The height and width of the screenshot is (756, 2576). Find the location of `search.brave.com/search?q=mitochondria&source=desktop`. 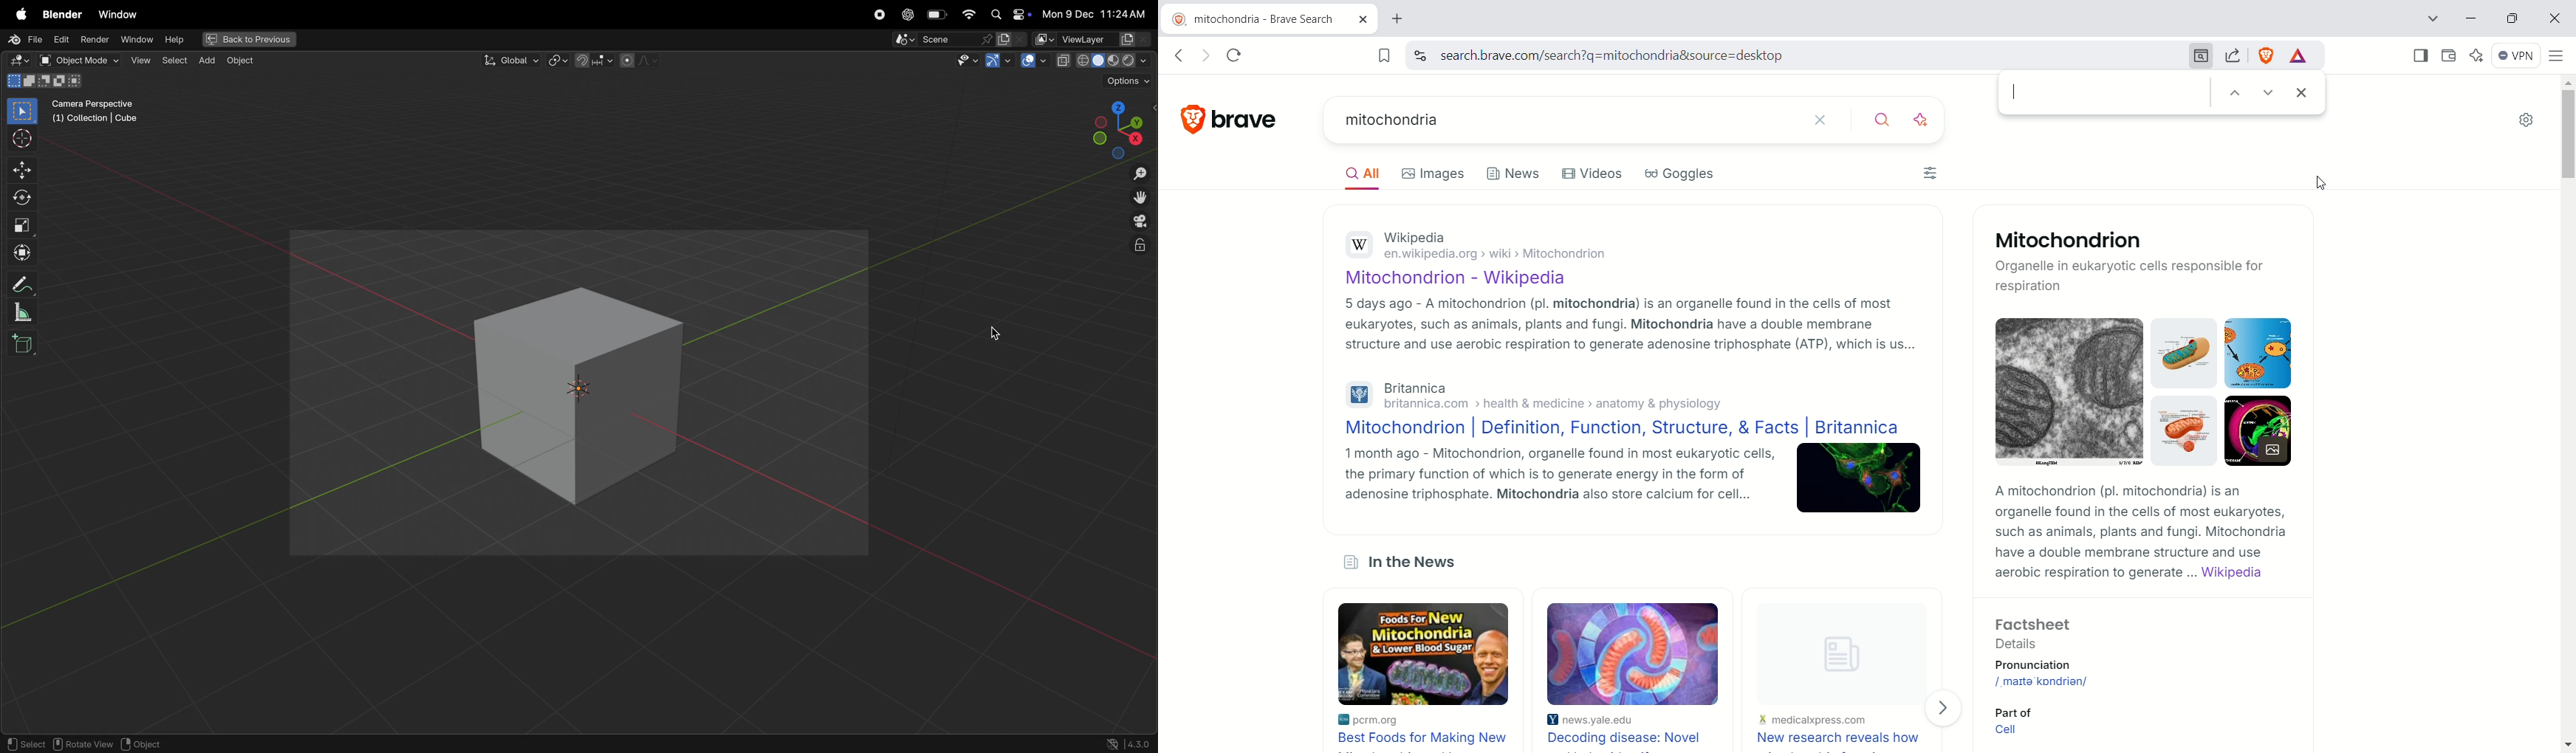

search.brave.com/search?q=mitochondria&source=desktop is located at coordinates (1807, 55).